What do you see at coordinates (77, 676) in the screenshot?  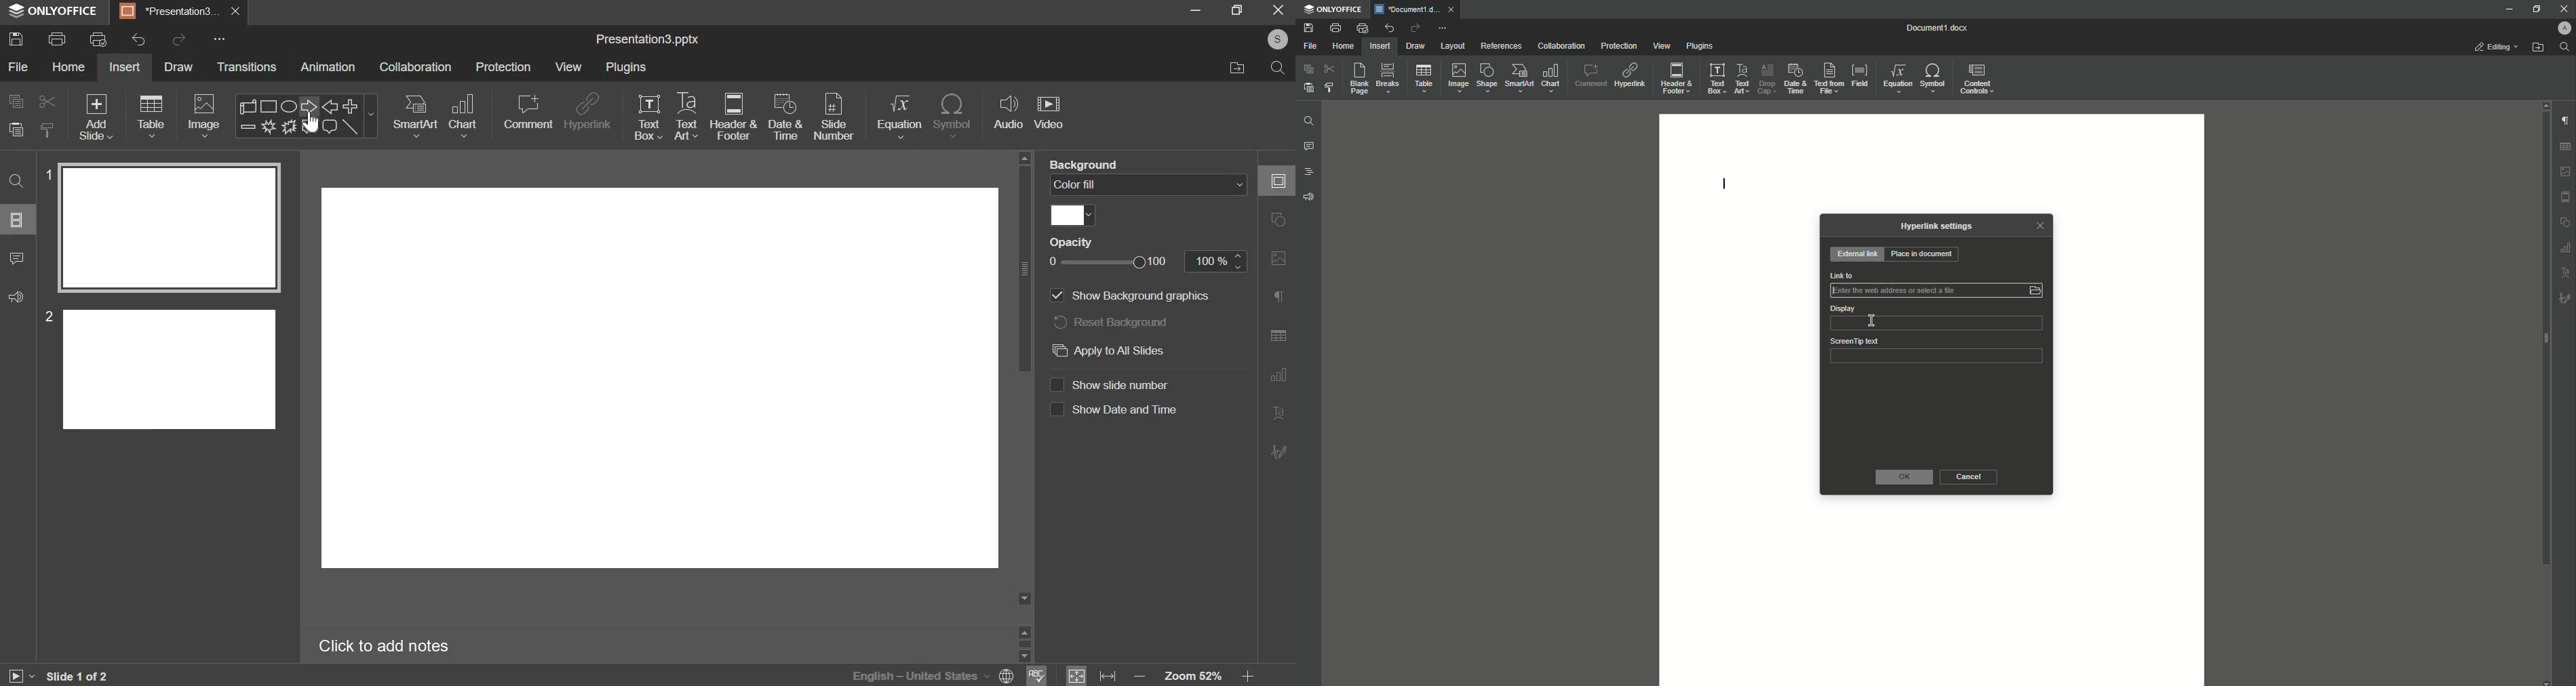 I see `active slide out of total slides` at bounding box center [77, 676].